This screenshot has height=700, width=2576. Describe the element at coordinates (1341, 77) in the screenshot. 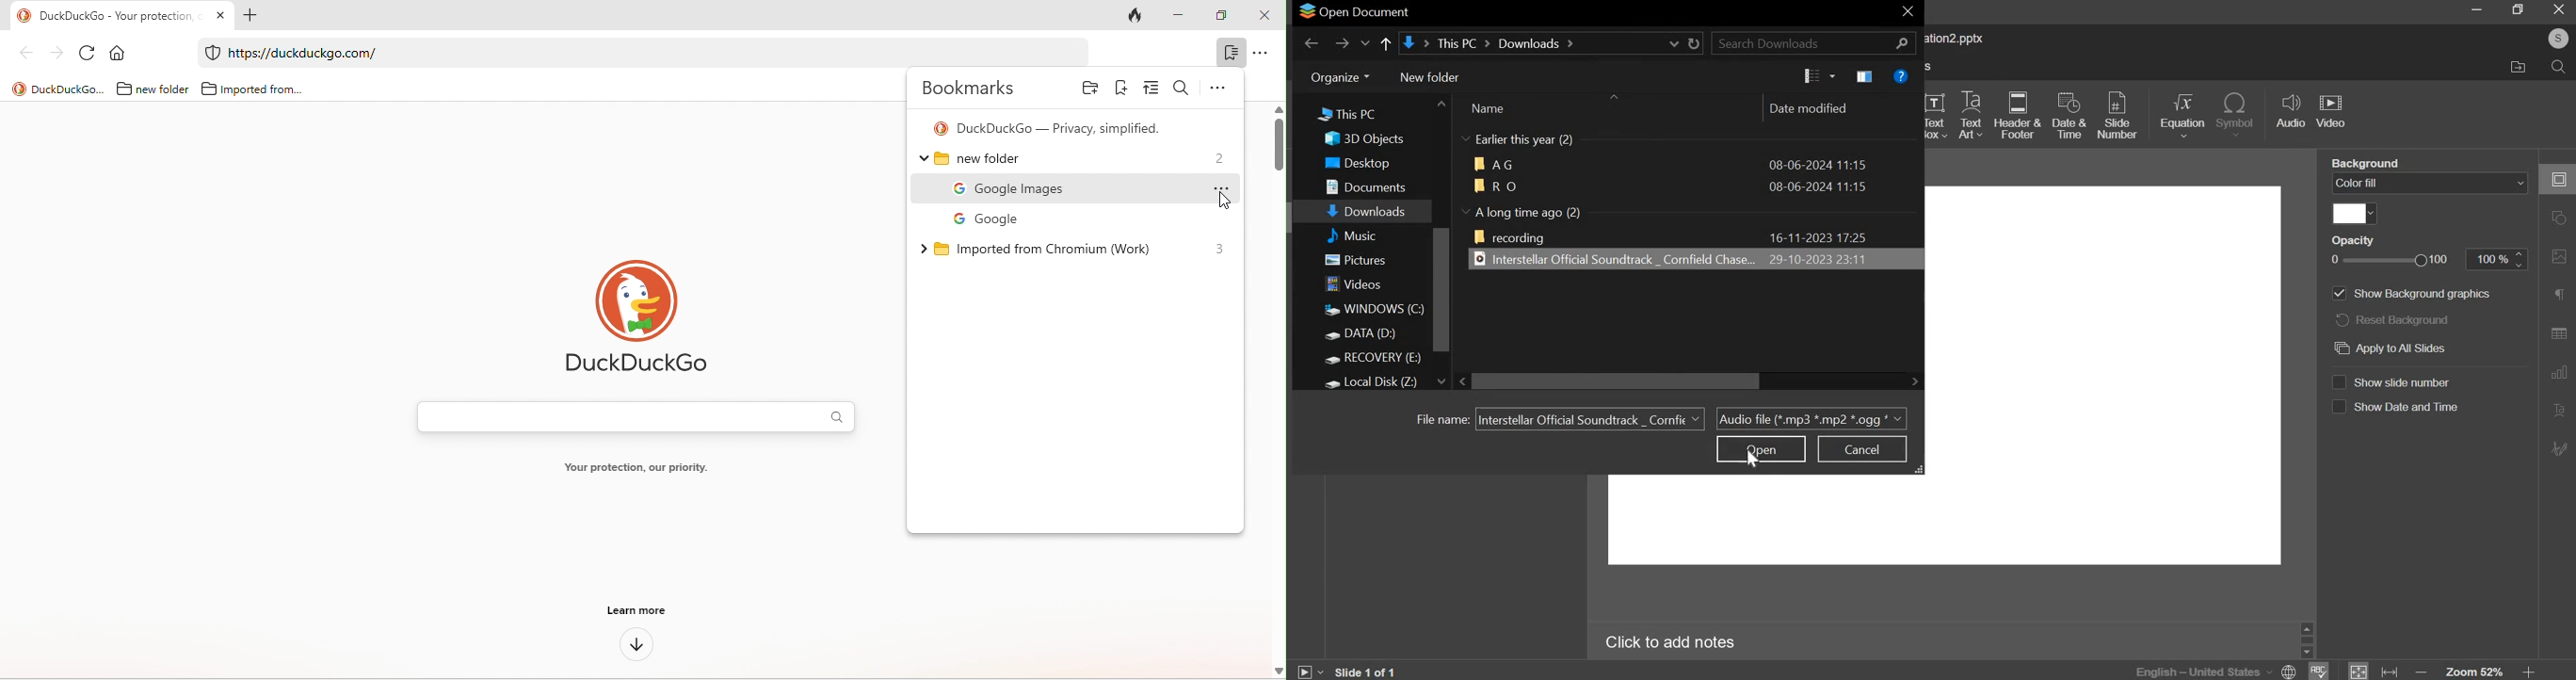

I see `organize` at that location.